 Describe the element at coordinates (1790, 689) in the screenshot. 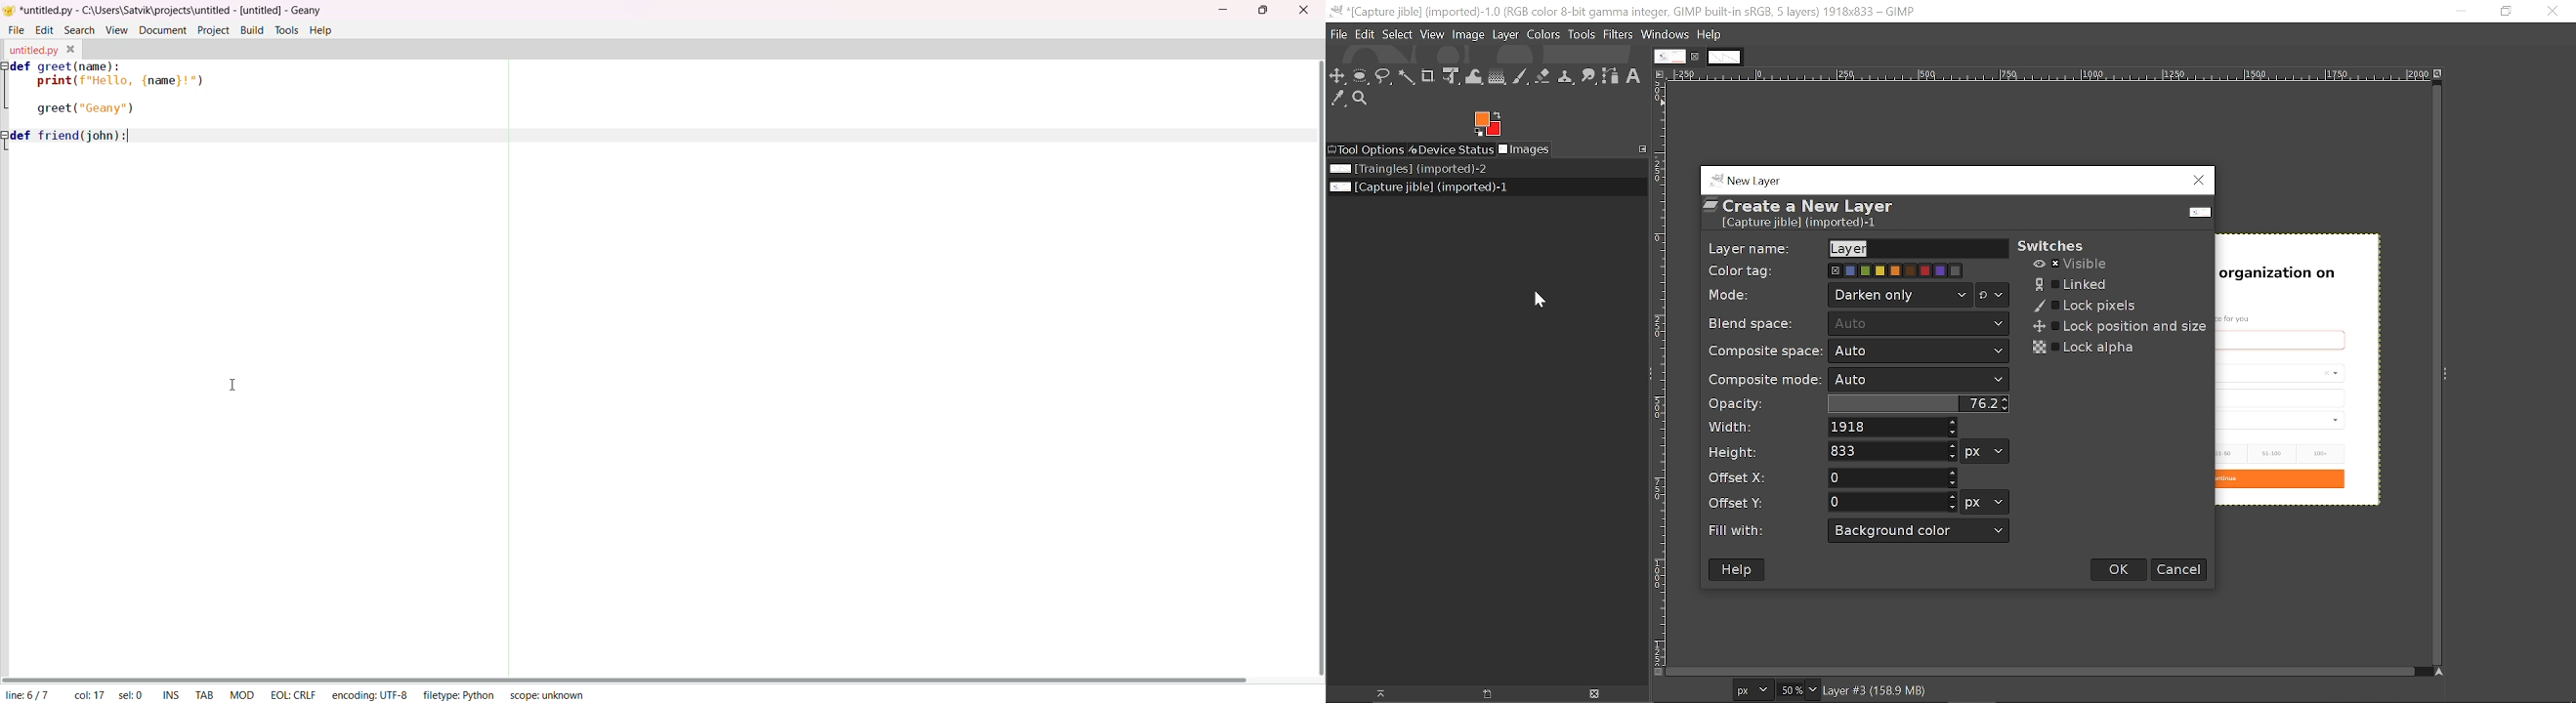

I see `Current zoom` at that location.